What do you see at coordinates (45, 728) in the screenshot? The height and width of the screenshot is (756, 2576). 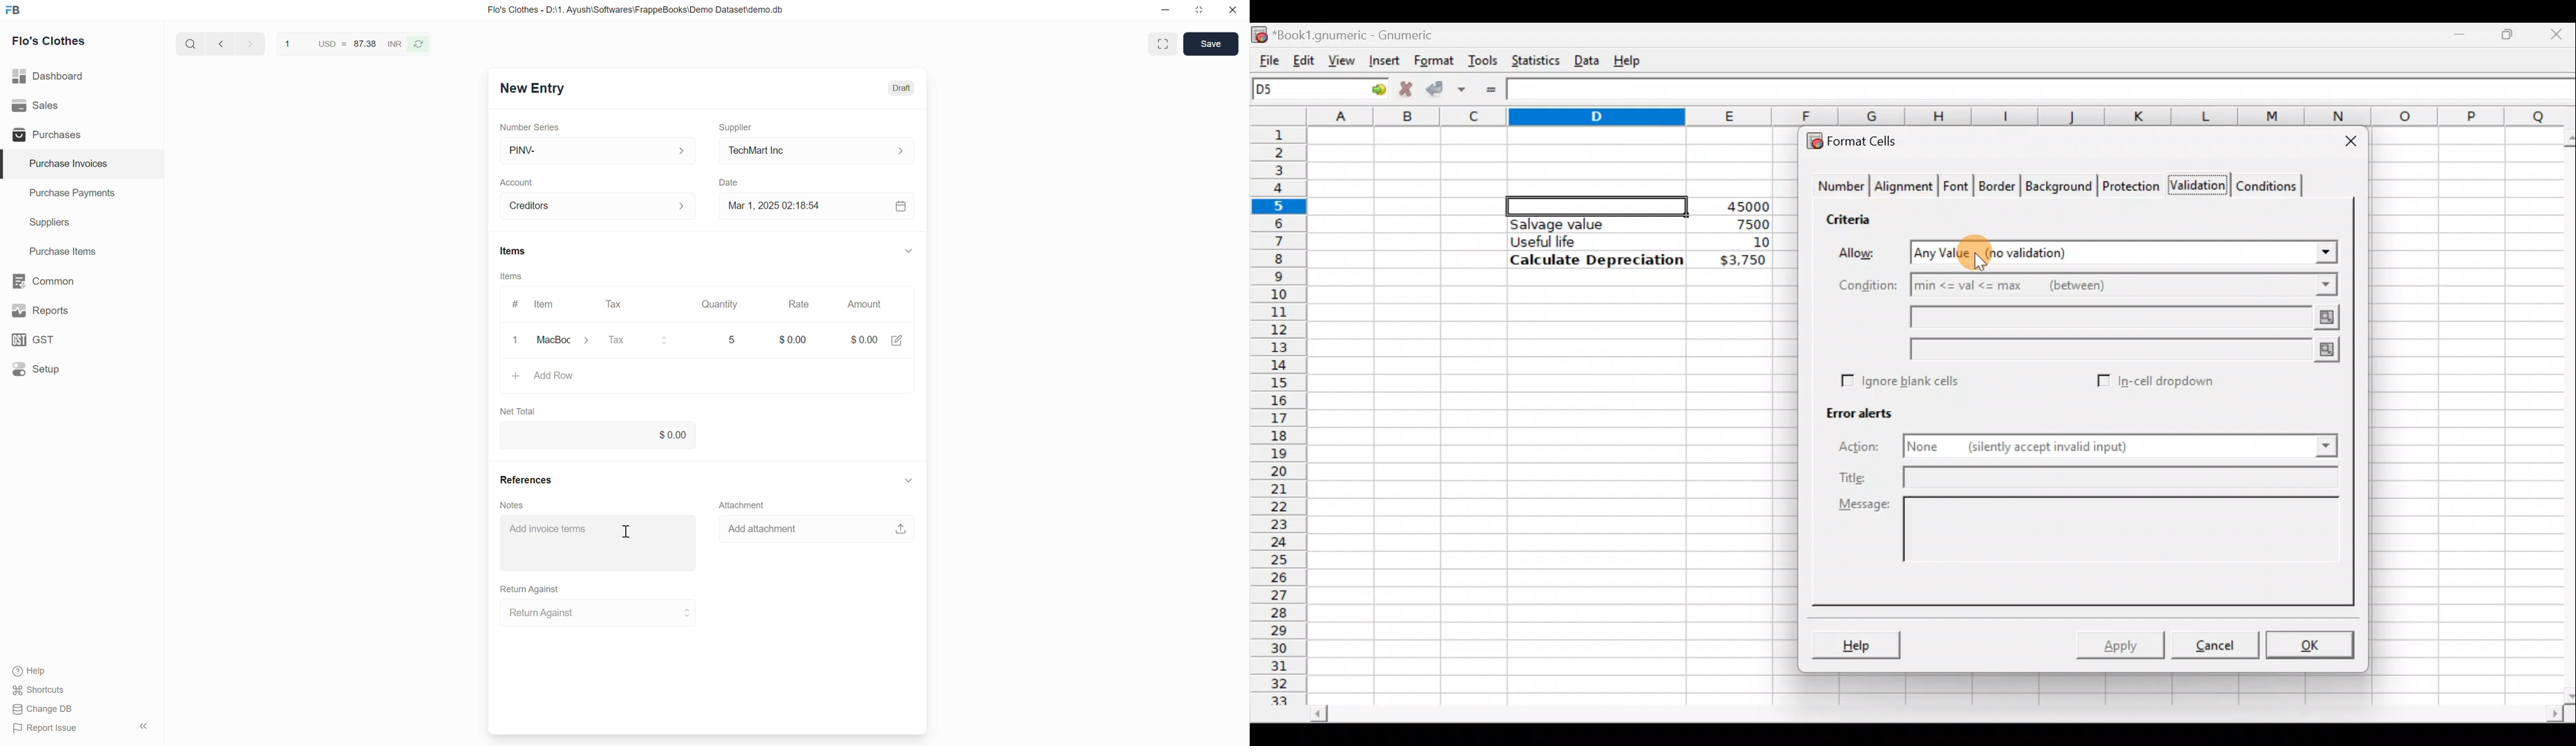 I see `Report Issue` at bounding box center [45, 728].